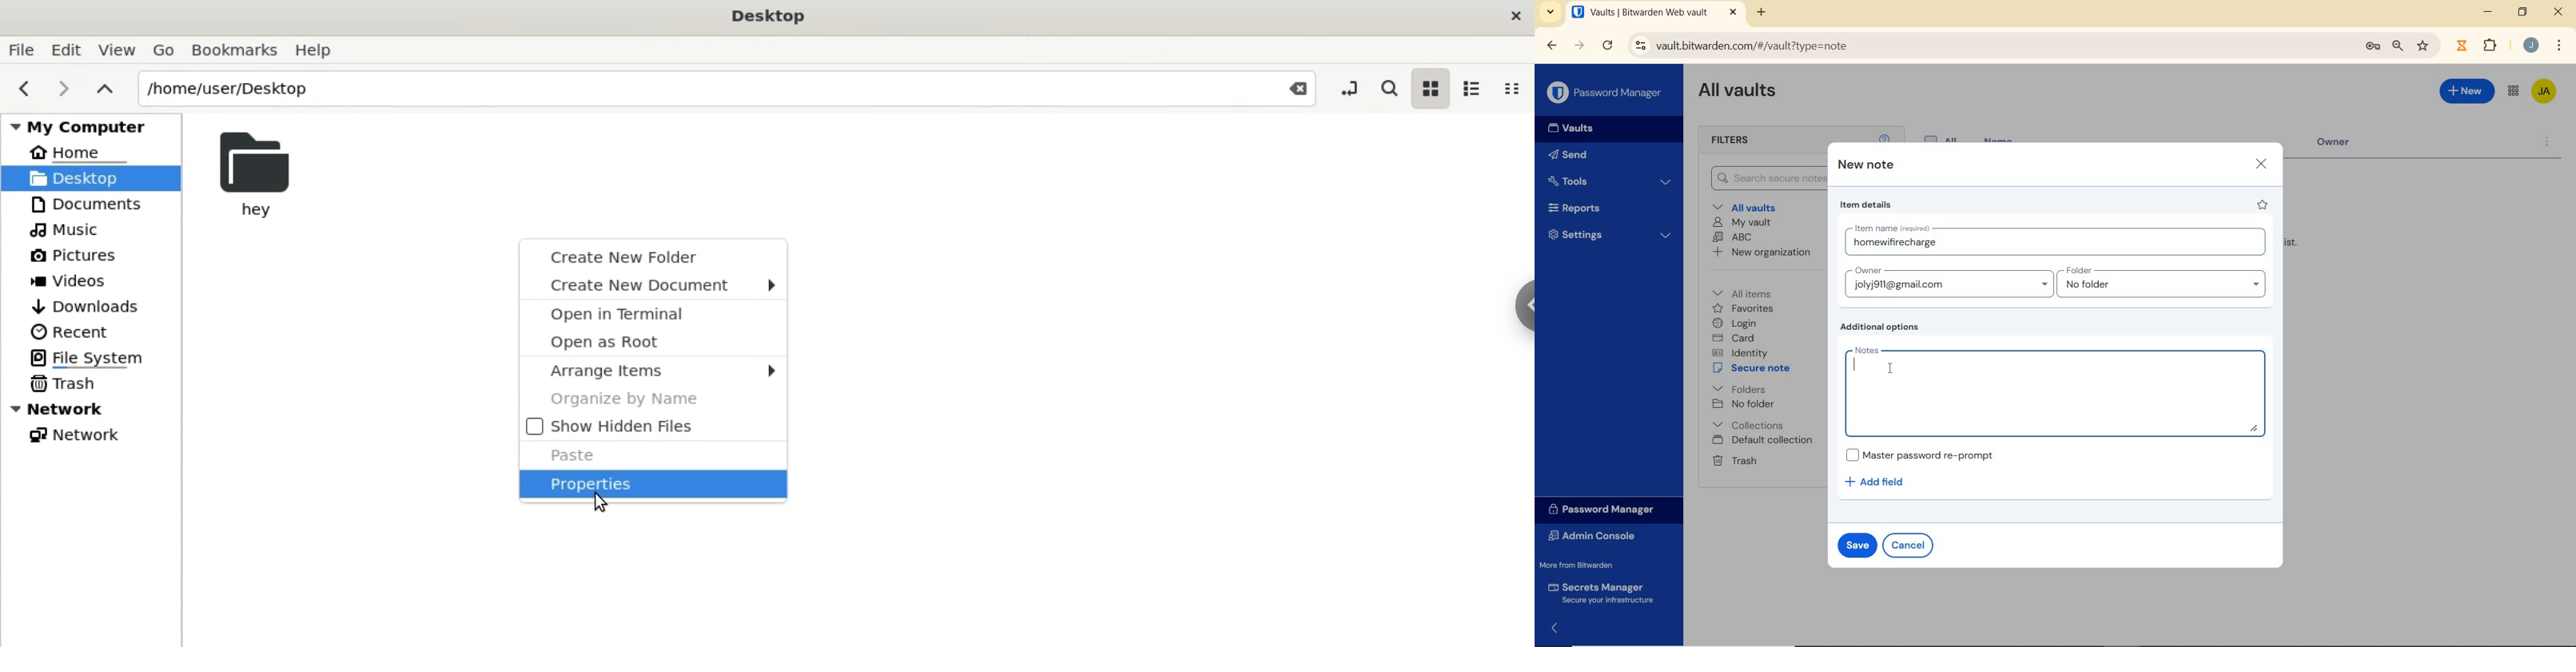 The image size is (2576, 672). What do you see at coordinates (2493, 44) in the screenshot?
I see `Plugins` at bounding box center [2493, 44].